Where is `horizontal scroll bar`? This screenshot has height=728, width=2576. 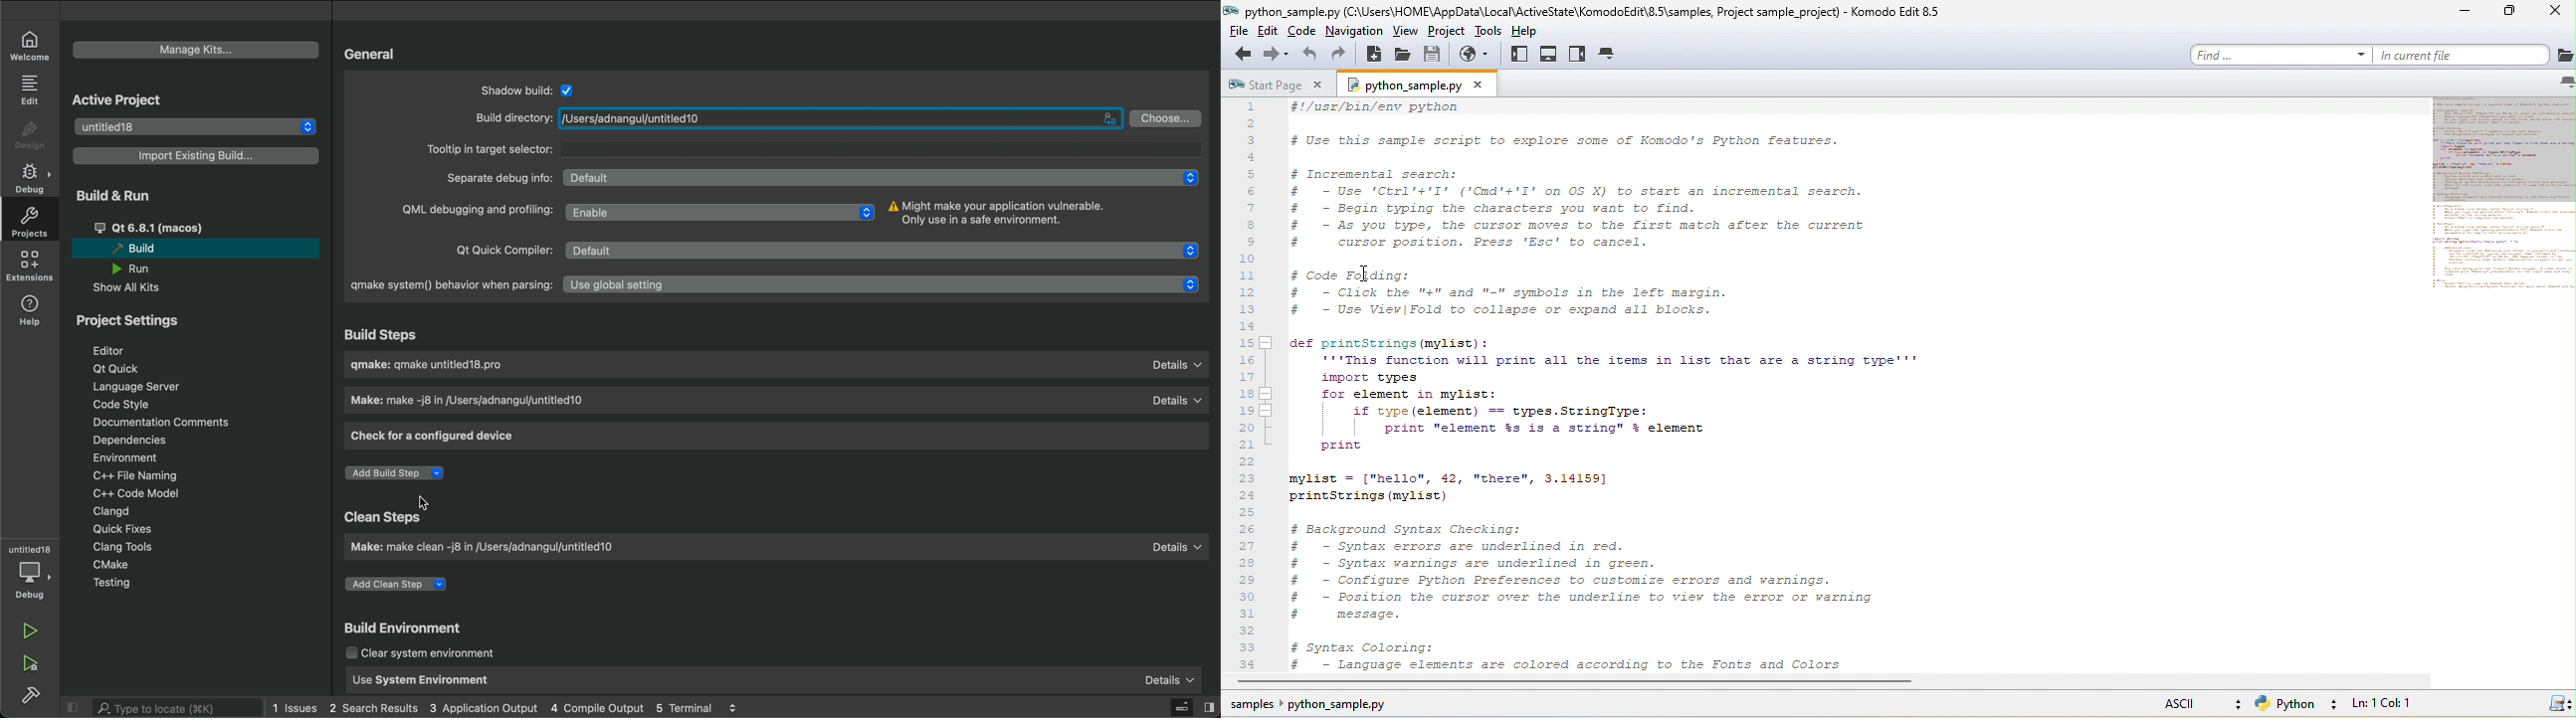 horizontal scroll bar is located at coordinates (1665, 683).